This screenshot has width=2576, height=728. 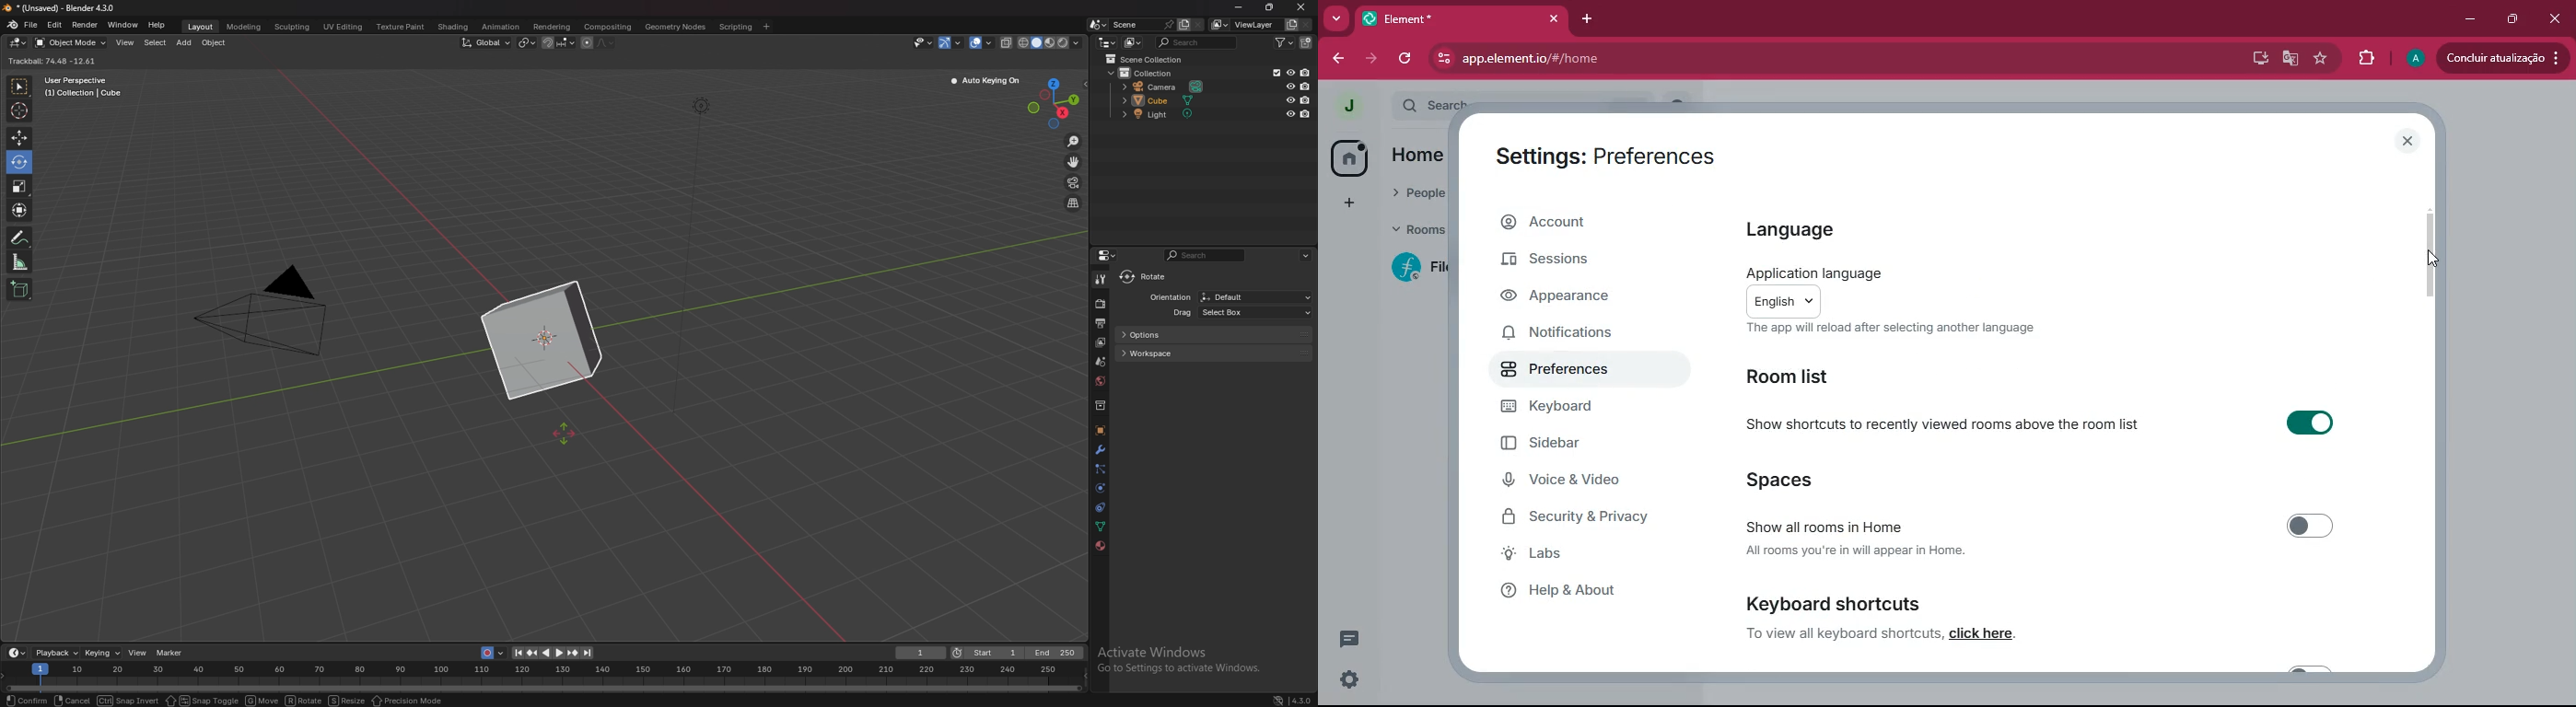 I want to click on spaces, so click(x=1784, y=478).